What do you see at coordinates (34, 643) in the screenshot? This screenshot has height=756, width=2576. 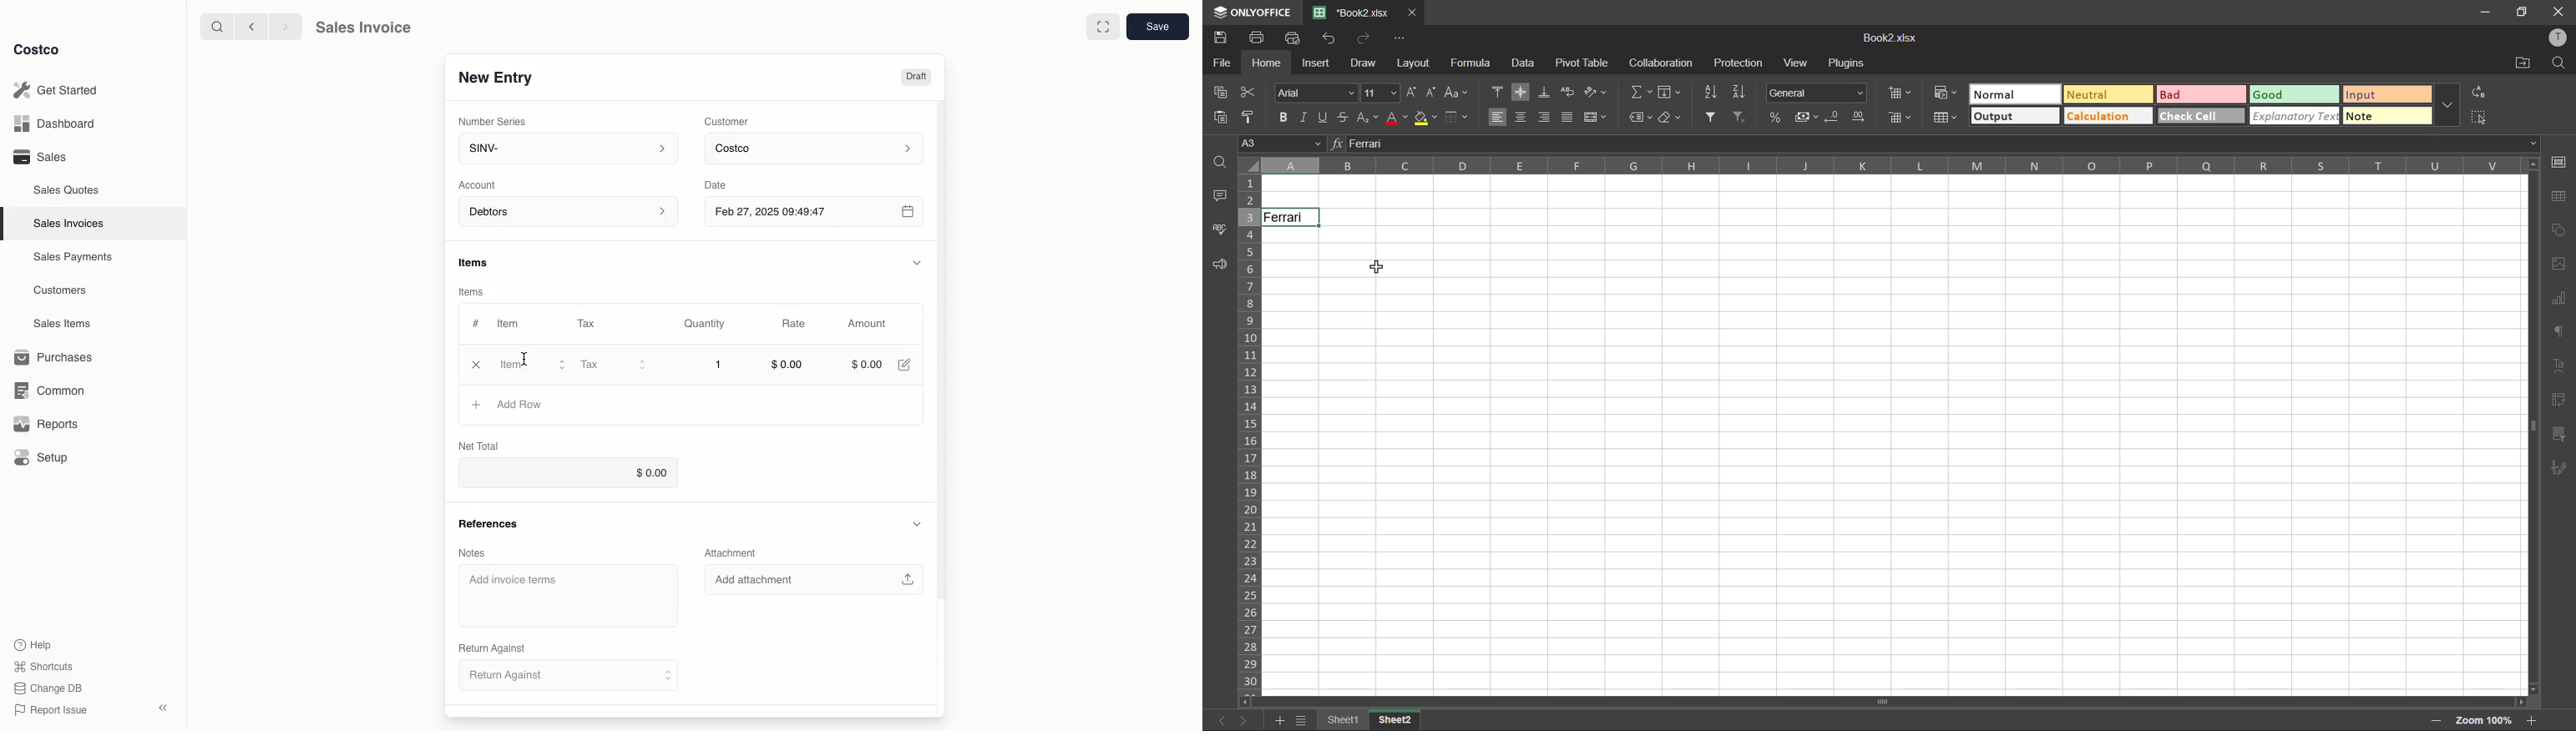 I see `Help` at bounding box center [34, 643].